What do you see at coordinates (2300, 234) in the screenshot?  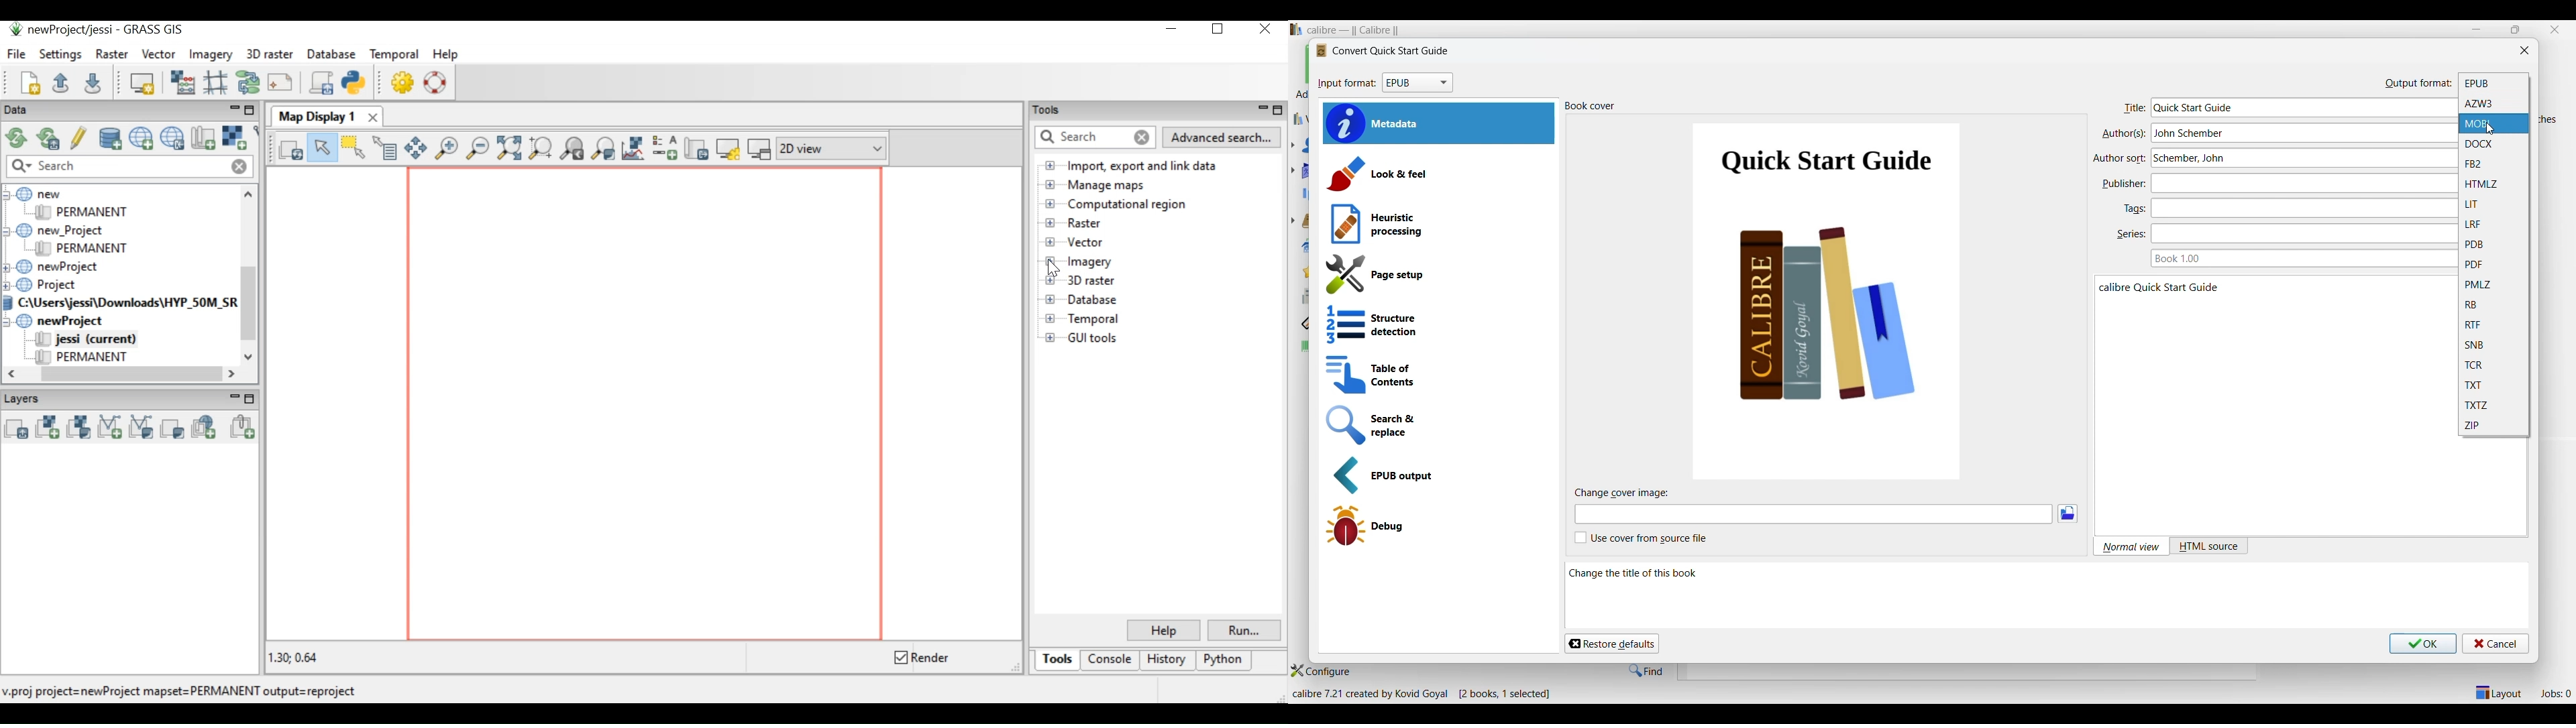 I see `Type in series` at bounding box center [2300, 234].